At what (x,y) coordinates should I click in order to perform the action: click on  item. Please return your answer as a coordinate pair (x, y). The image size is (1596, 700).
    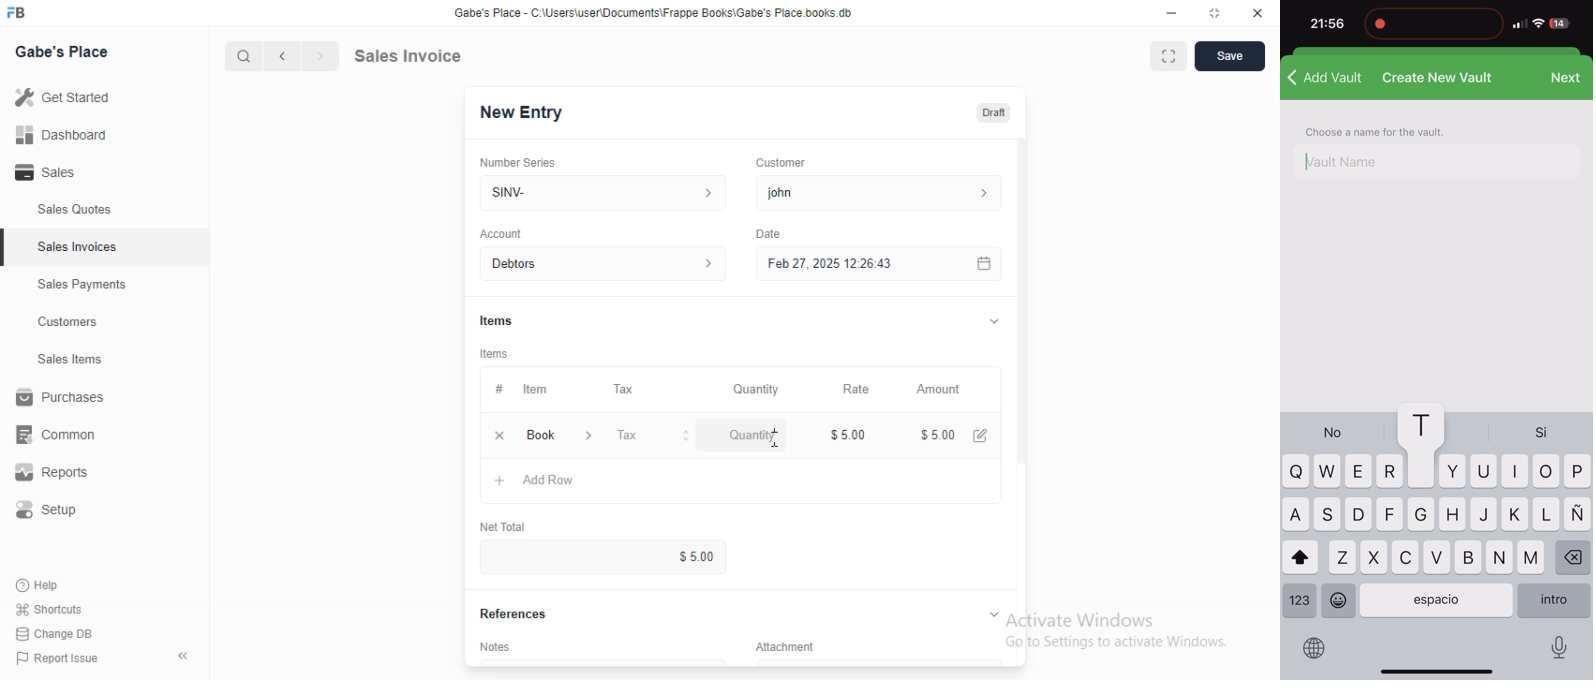
    Looking at the image, I should click on (537, 388).